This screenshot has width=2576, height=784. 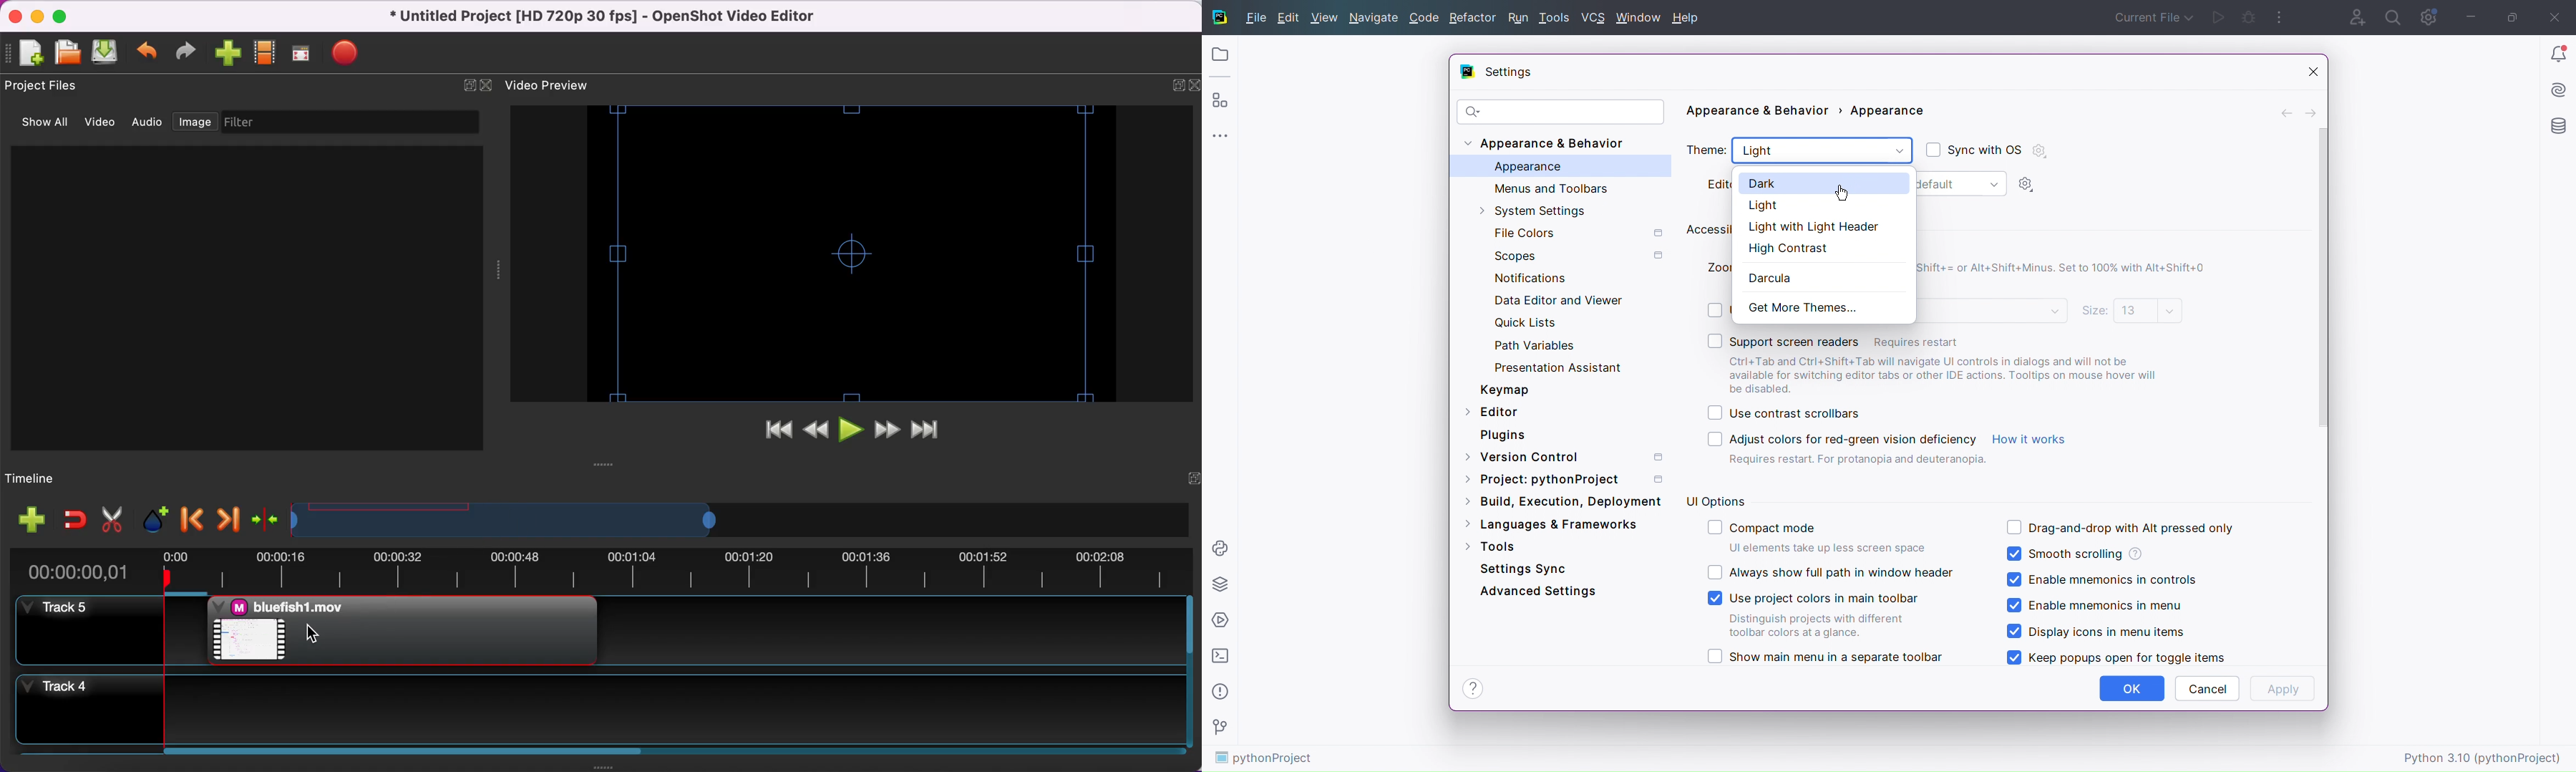 What do you see at coordinates (1847, 193) in the screenshot?
I see `Cursor ` at bounding box center [1847, 193].